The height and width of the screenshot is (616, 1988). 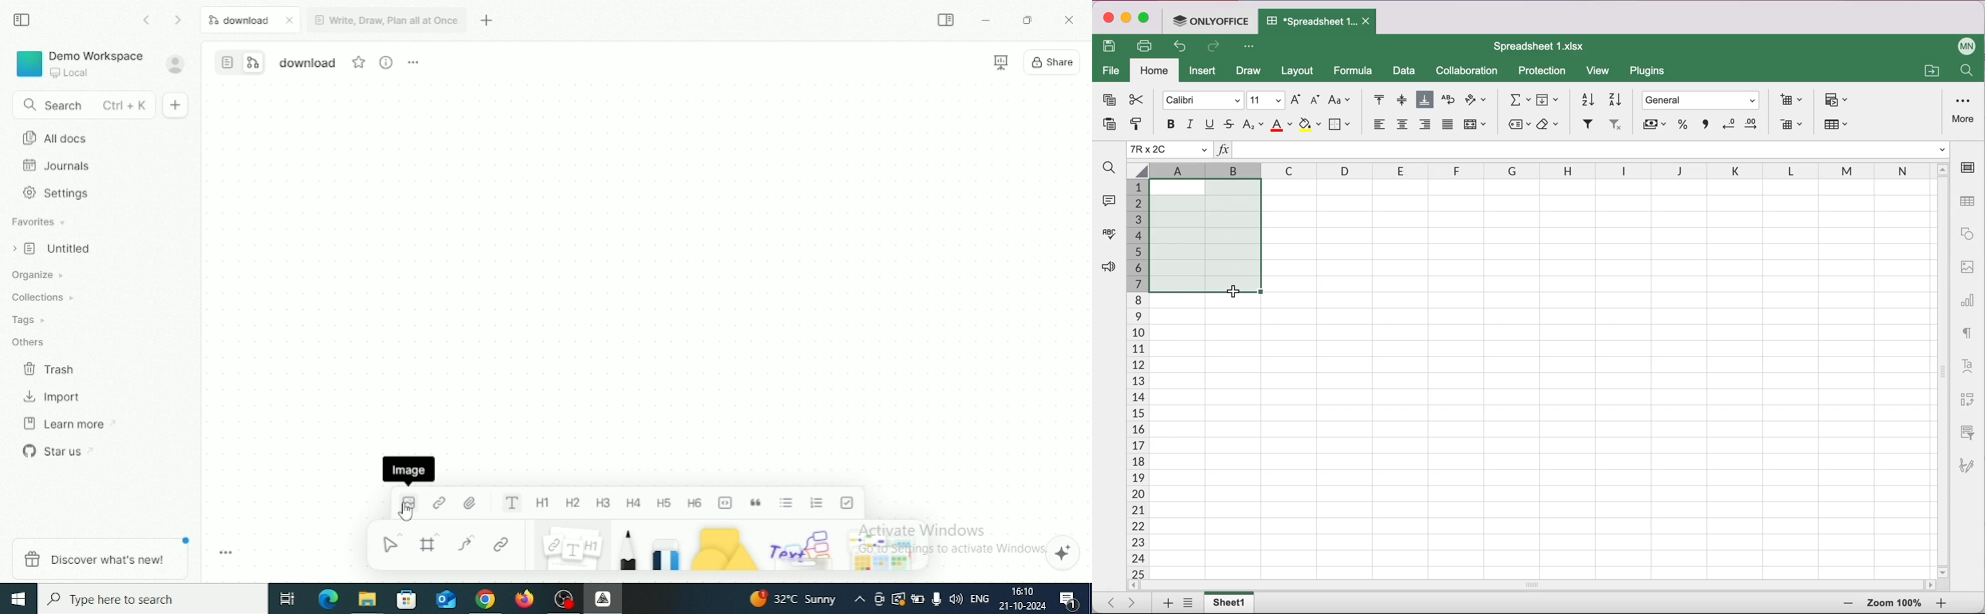 I want to click on Settings, so click(x=56, y=195).